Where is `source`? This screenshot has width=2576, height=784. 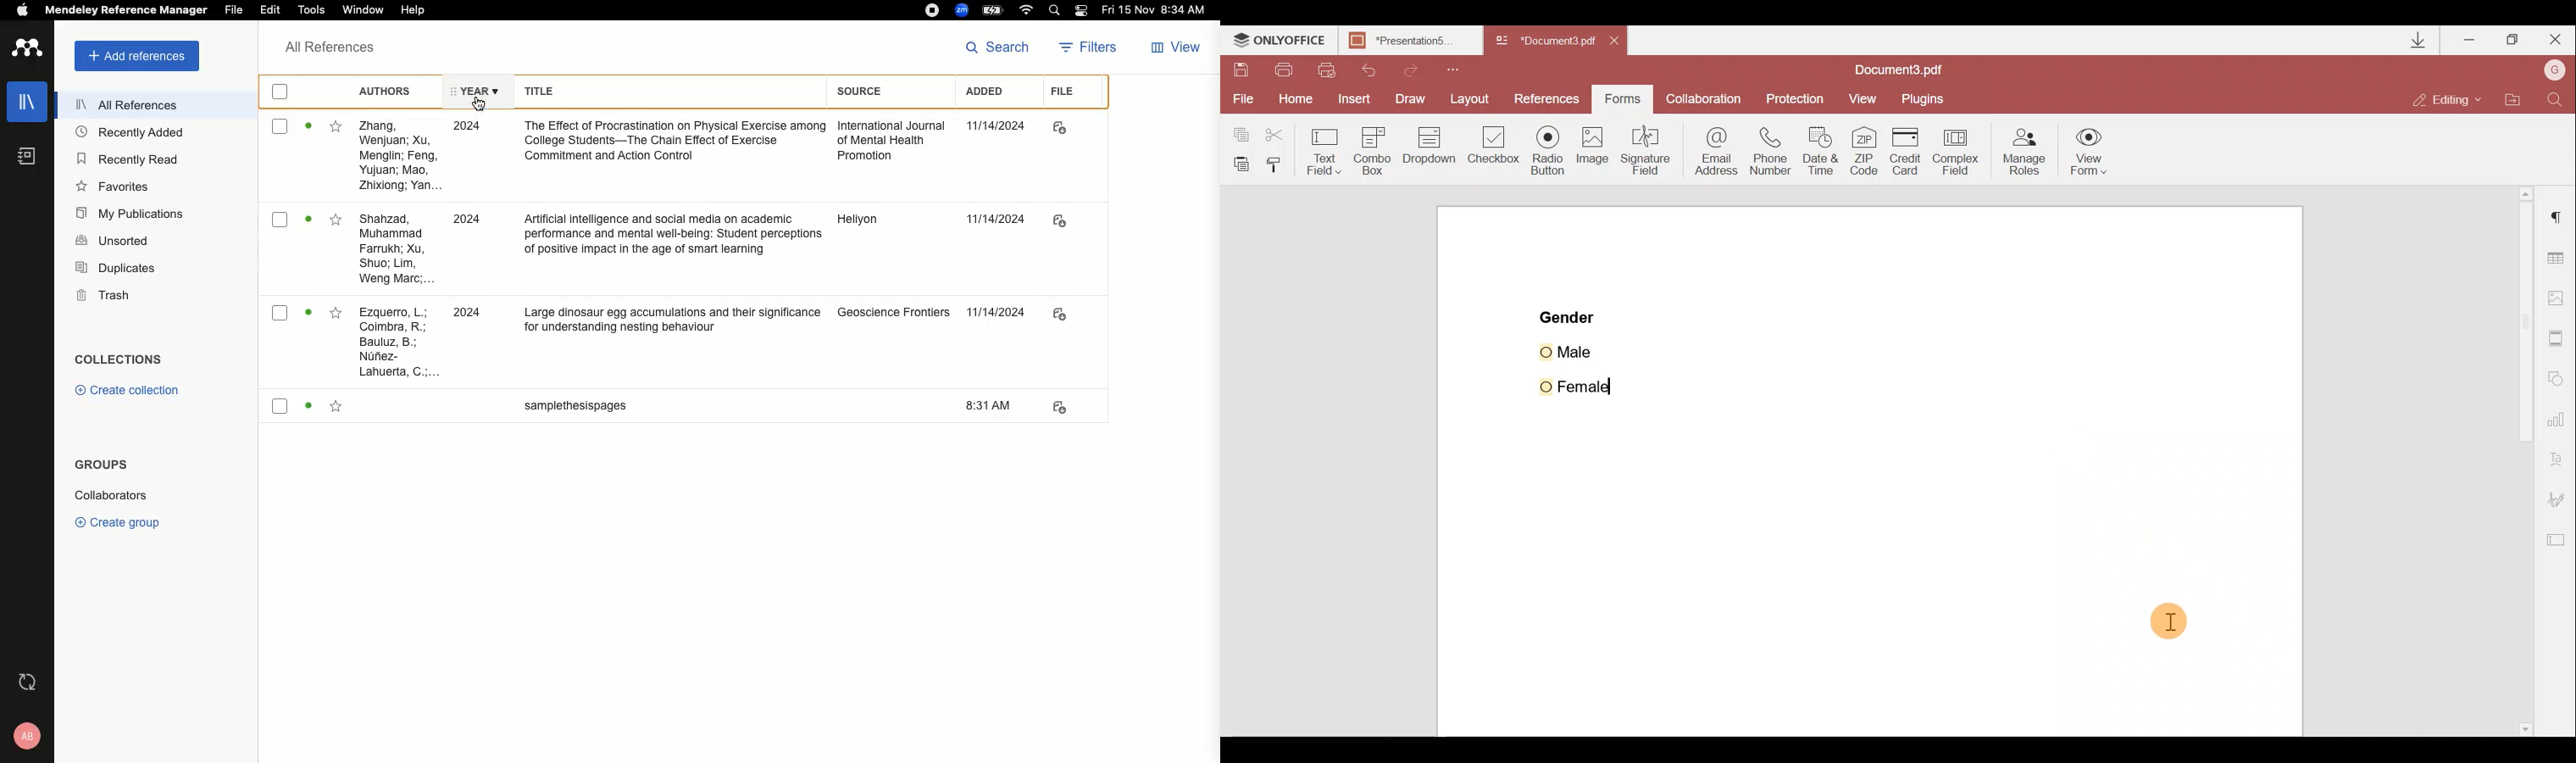 source is located at coordinates (894, 320).